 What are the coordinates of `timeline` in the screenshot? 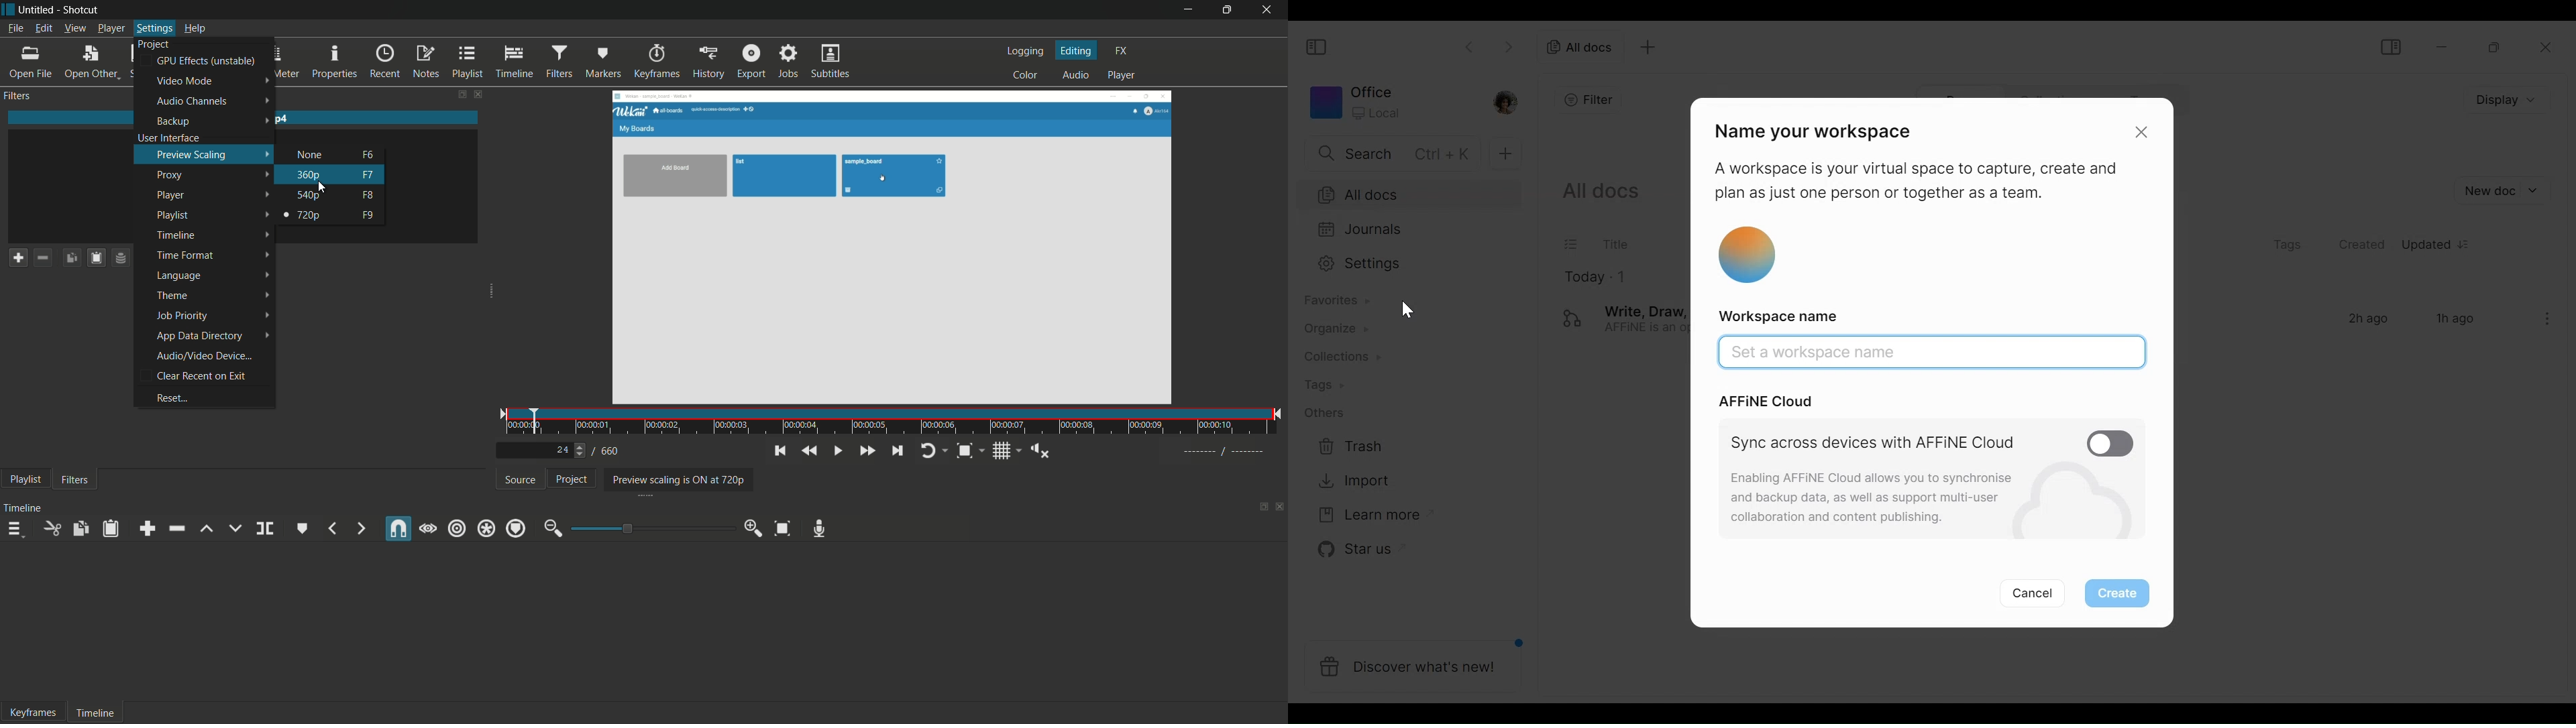 It's located at (175, 235).